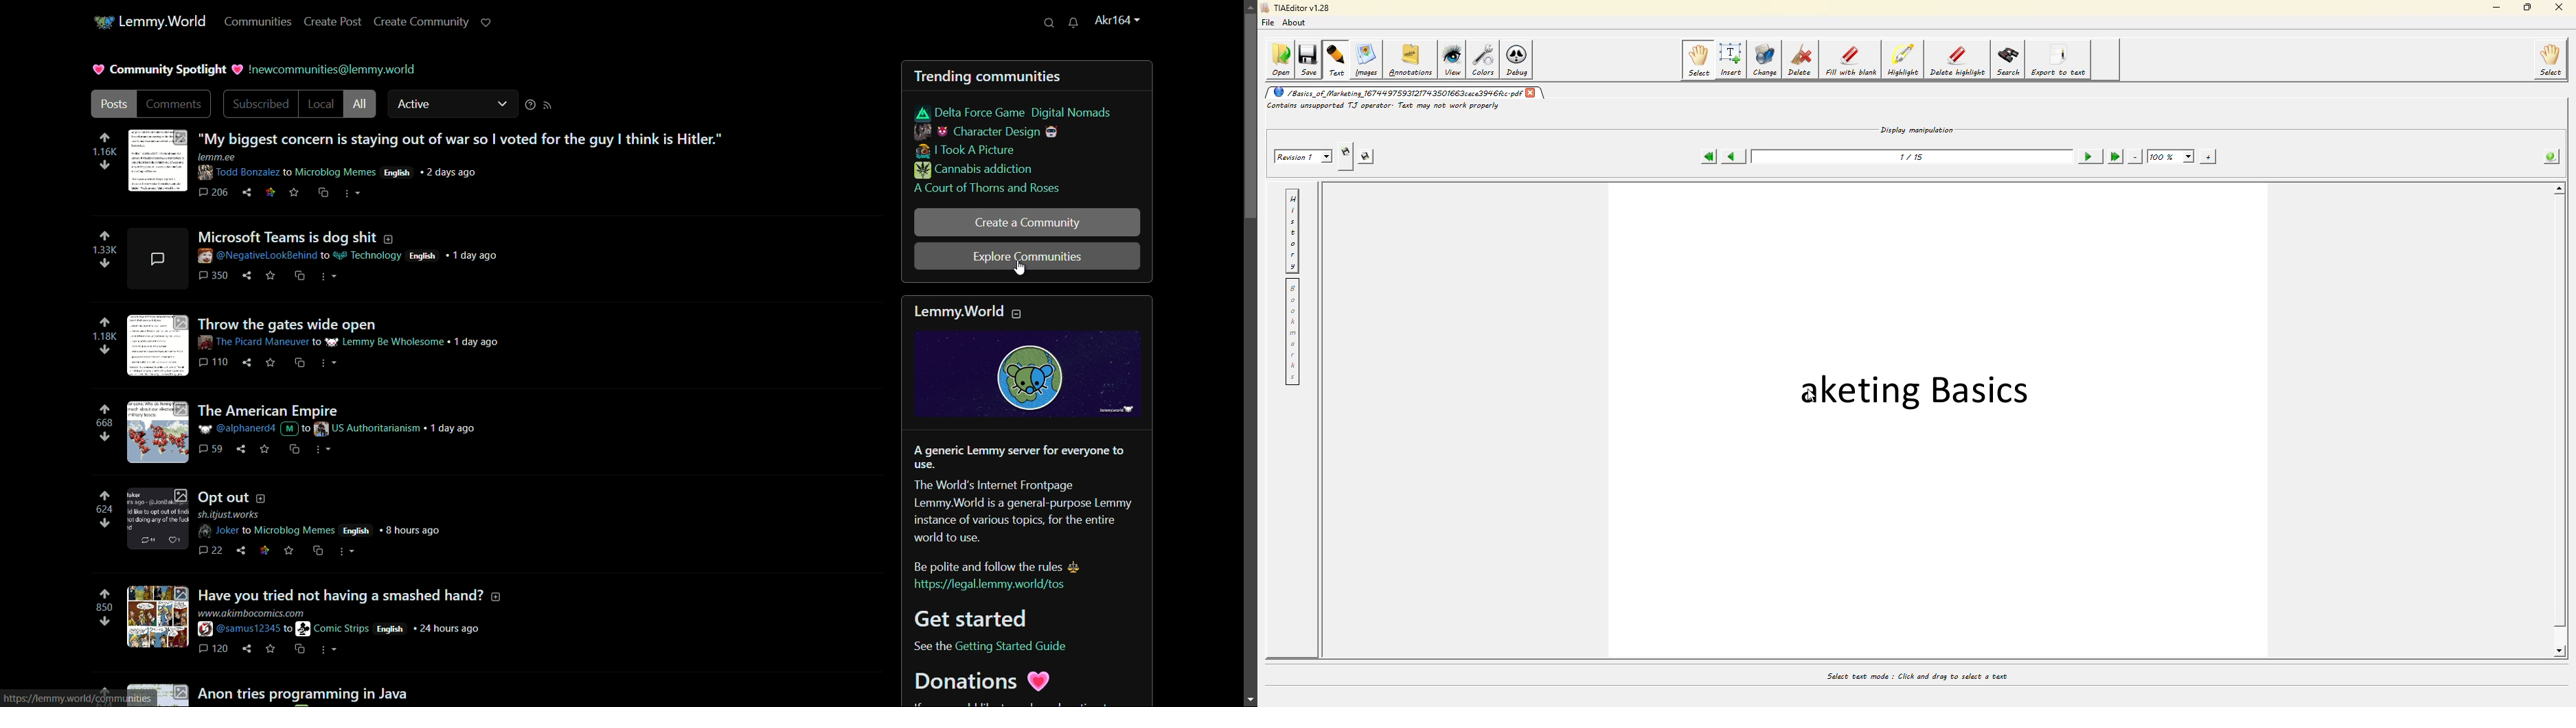 This screenshot has width=2576, height=728. I want to click on search, so click(1051, 23).